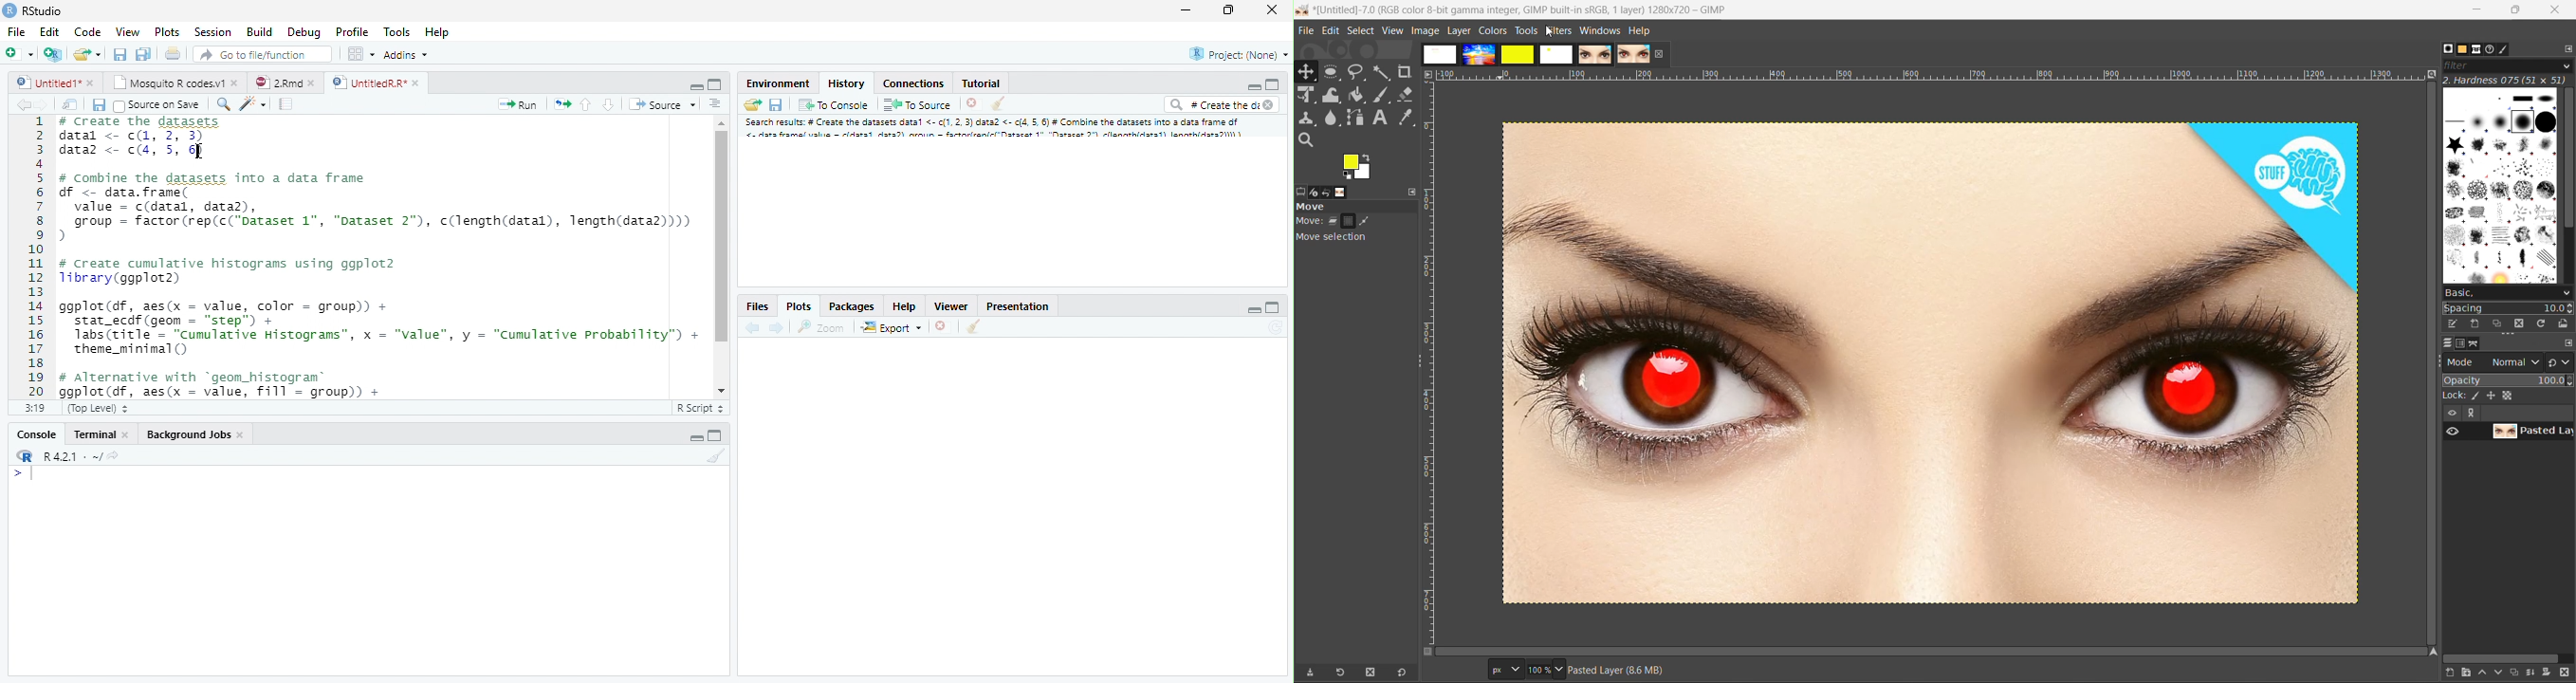  I want to click on Clear console, so click(1001, 105).